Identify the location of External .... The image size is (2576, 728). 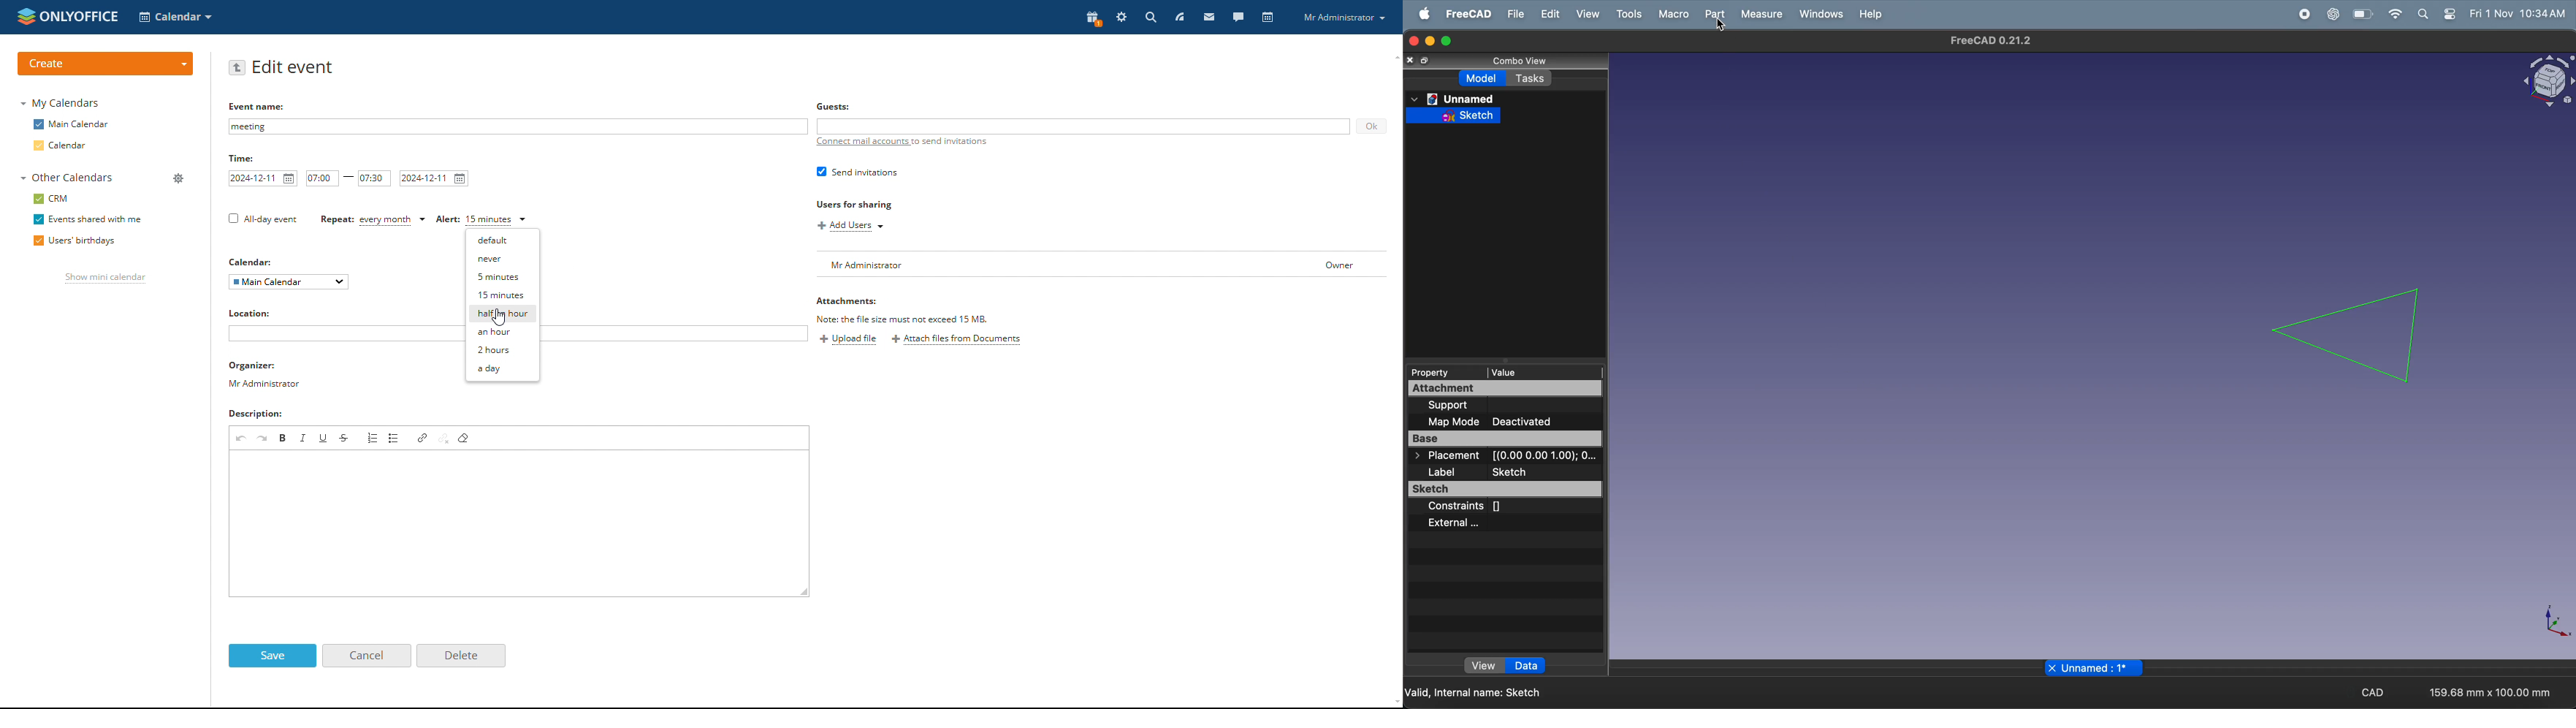
(1477, 523).